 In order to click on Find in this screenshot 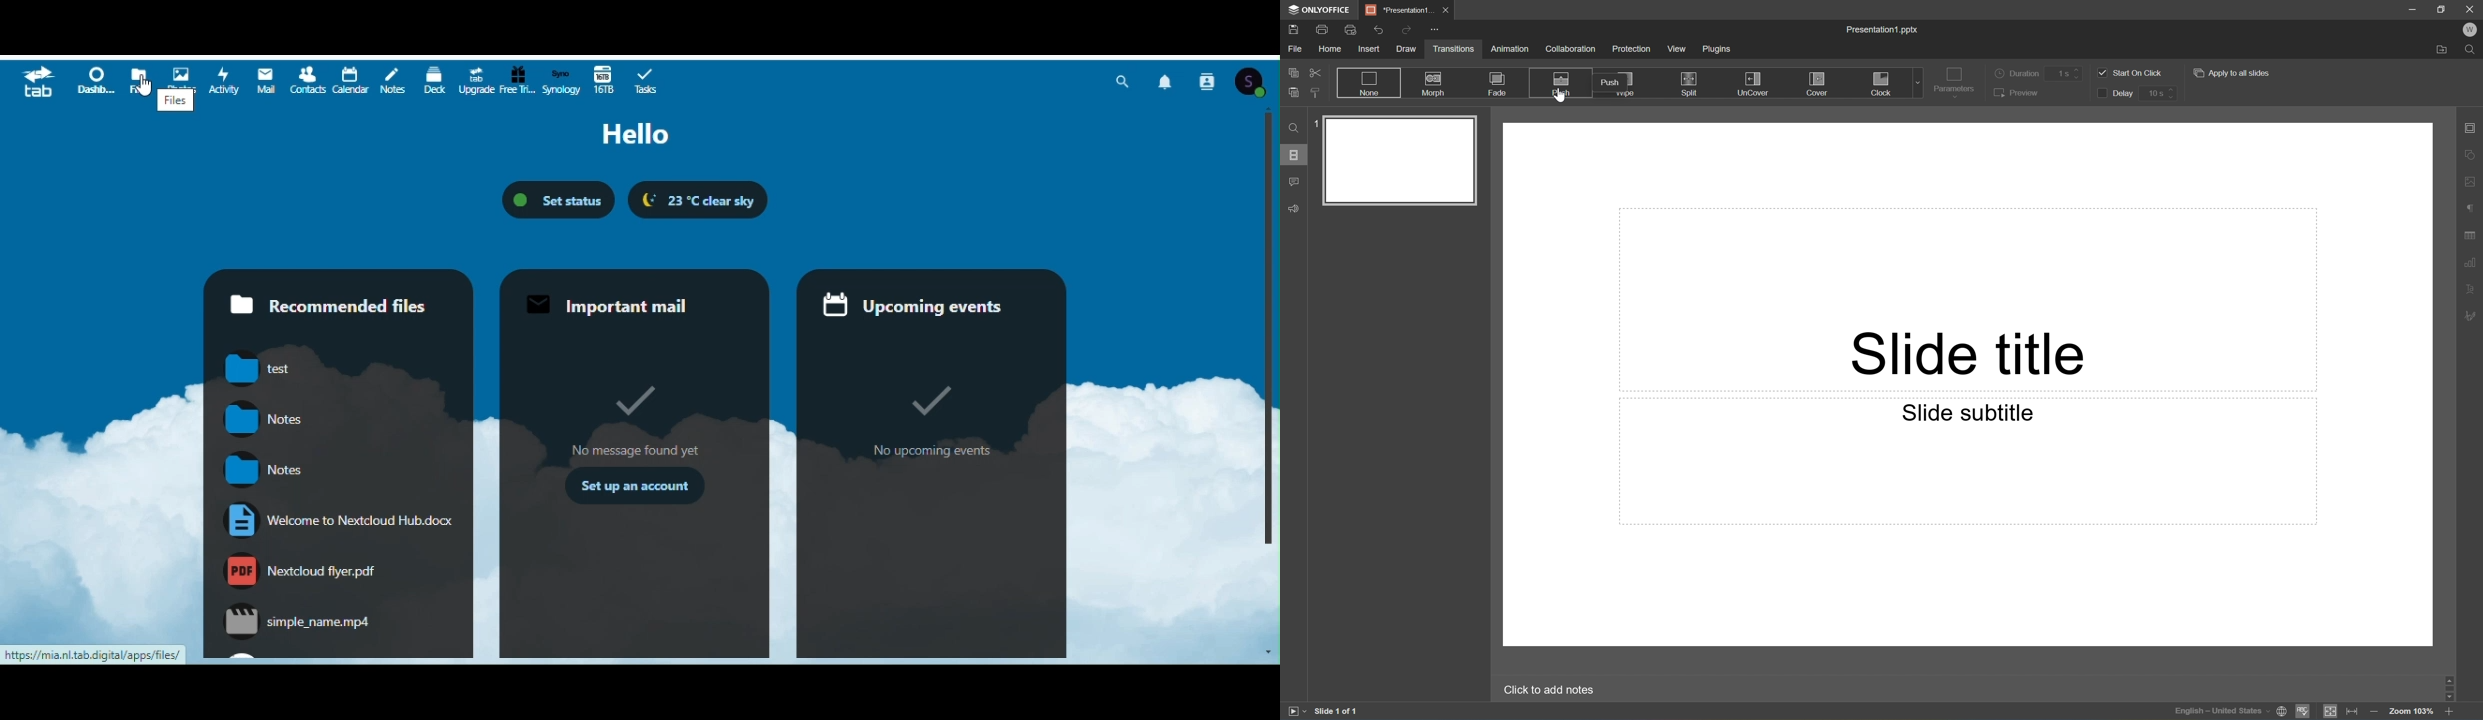, I will do `click(2472, 49)`.